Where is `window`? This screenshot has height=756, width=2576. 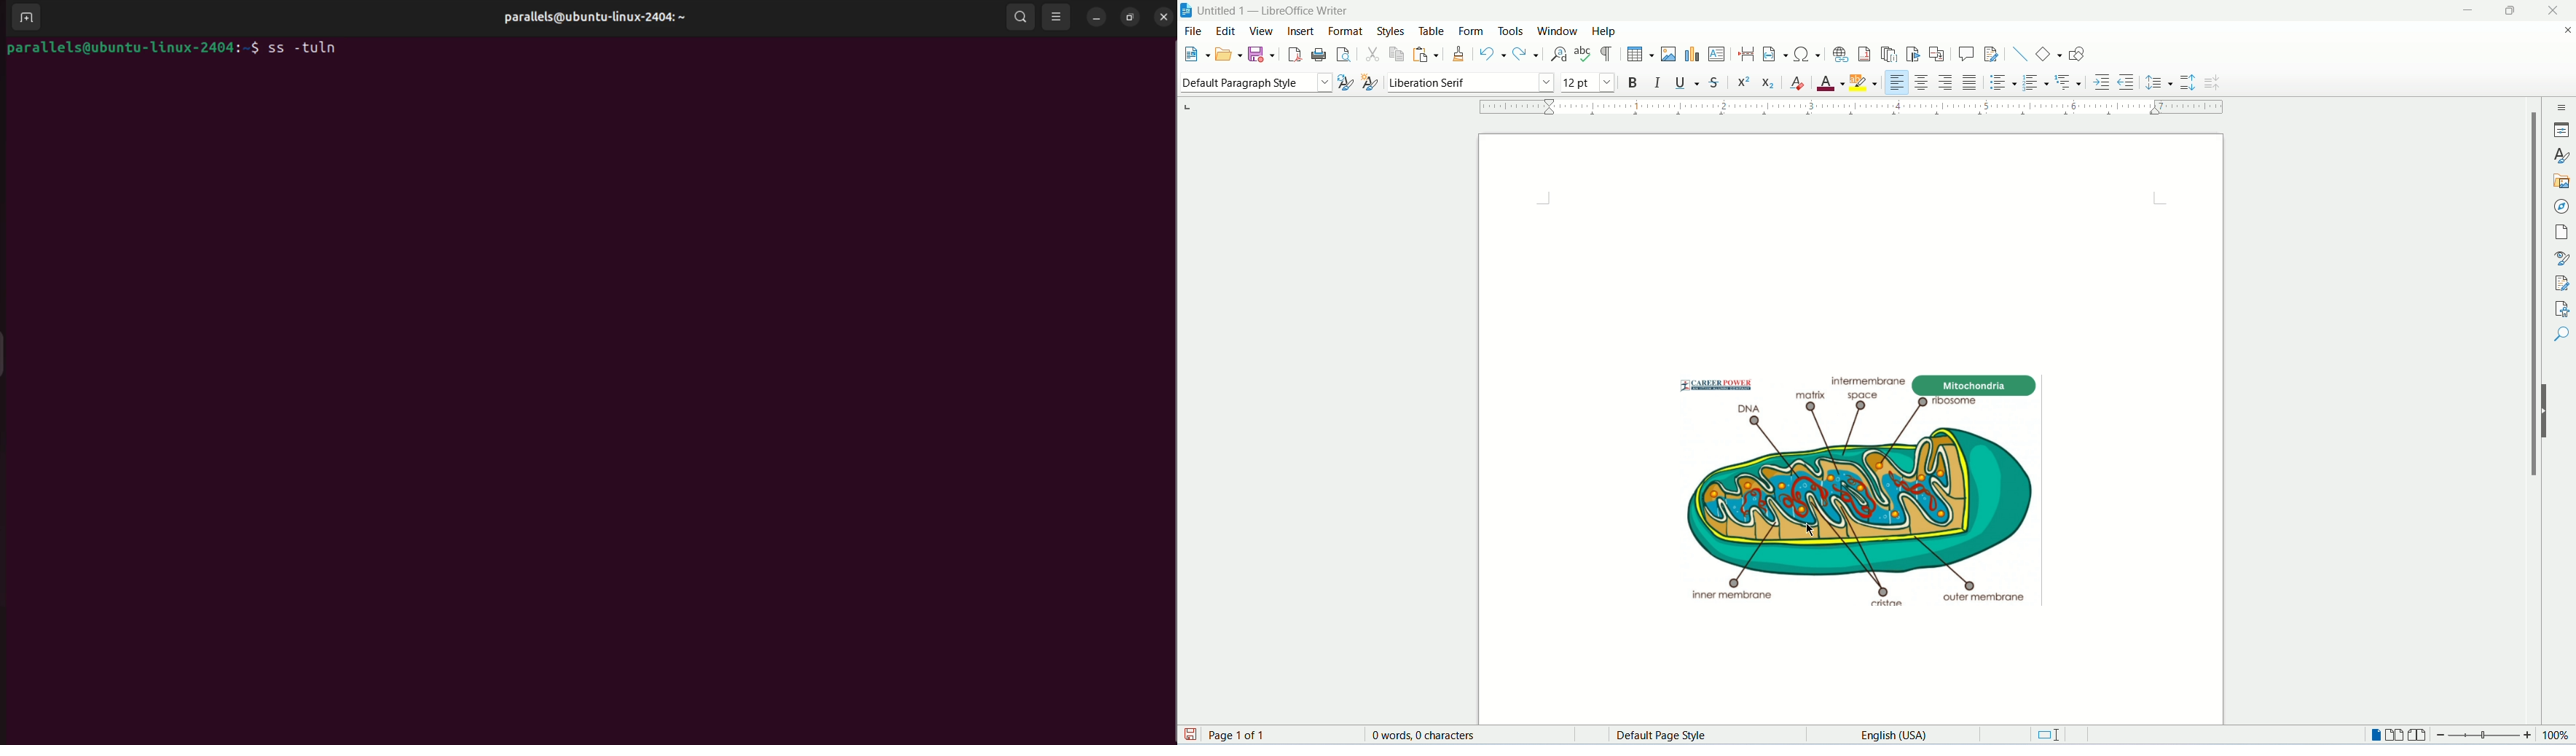 window is located at coordinates (1558, 31).